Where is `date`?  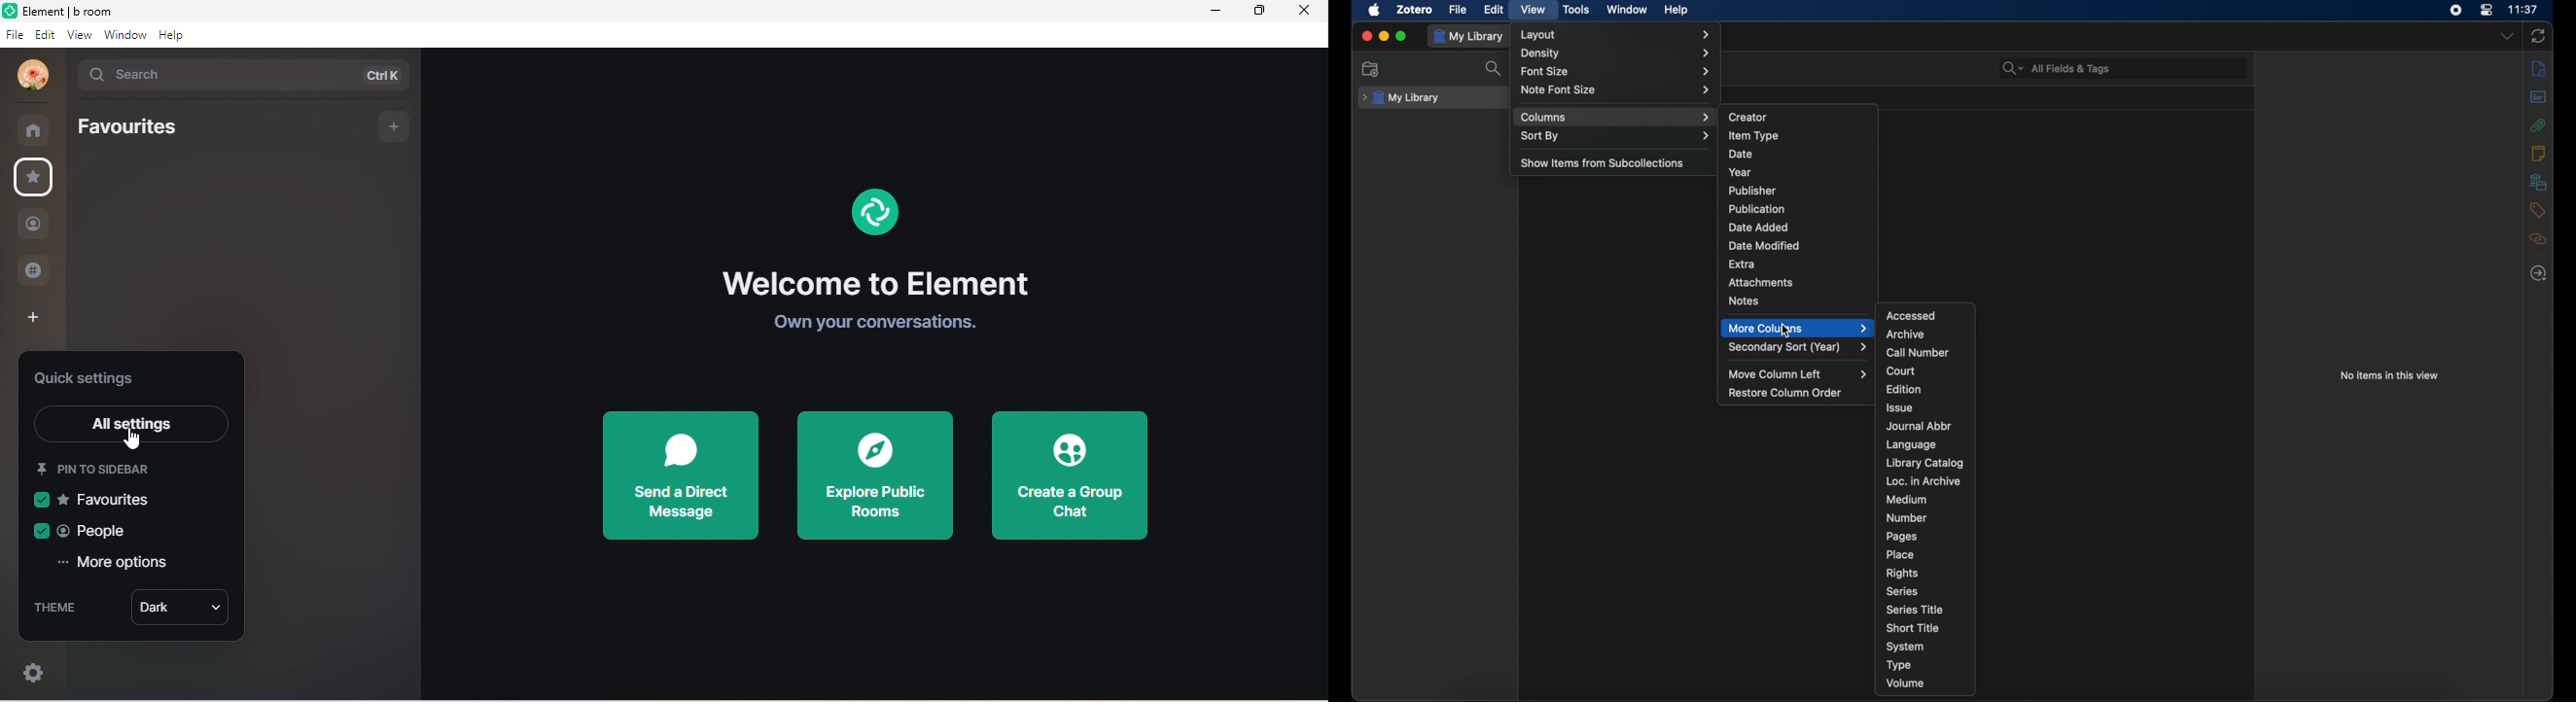 date is located at coordinates (1741, 154).